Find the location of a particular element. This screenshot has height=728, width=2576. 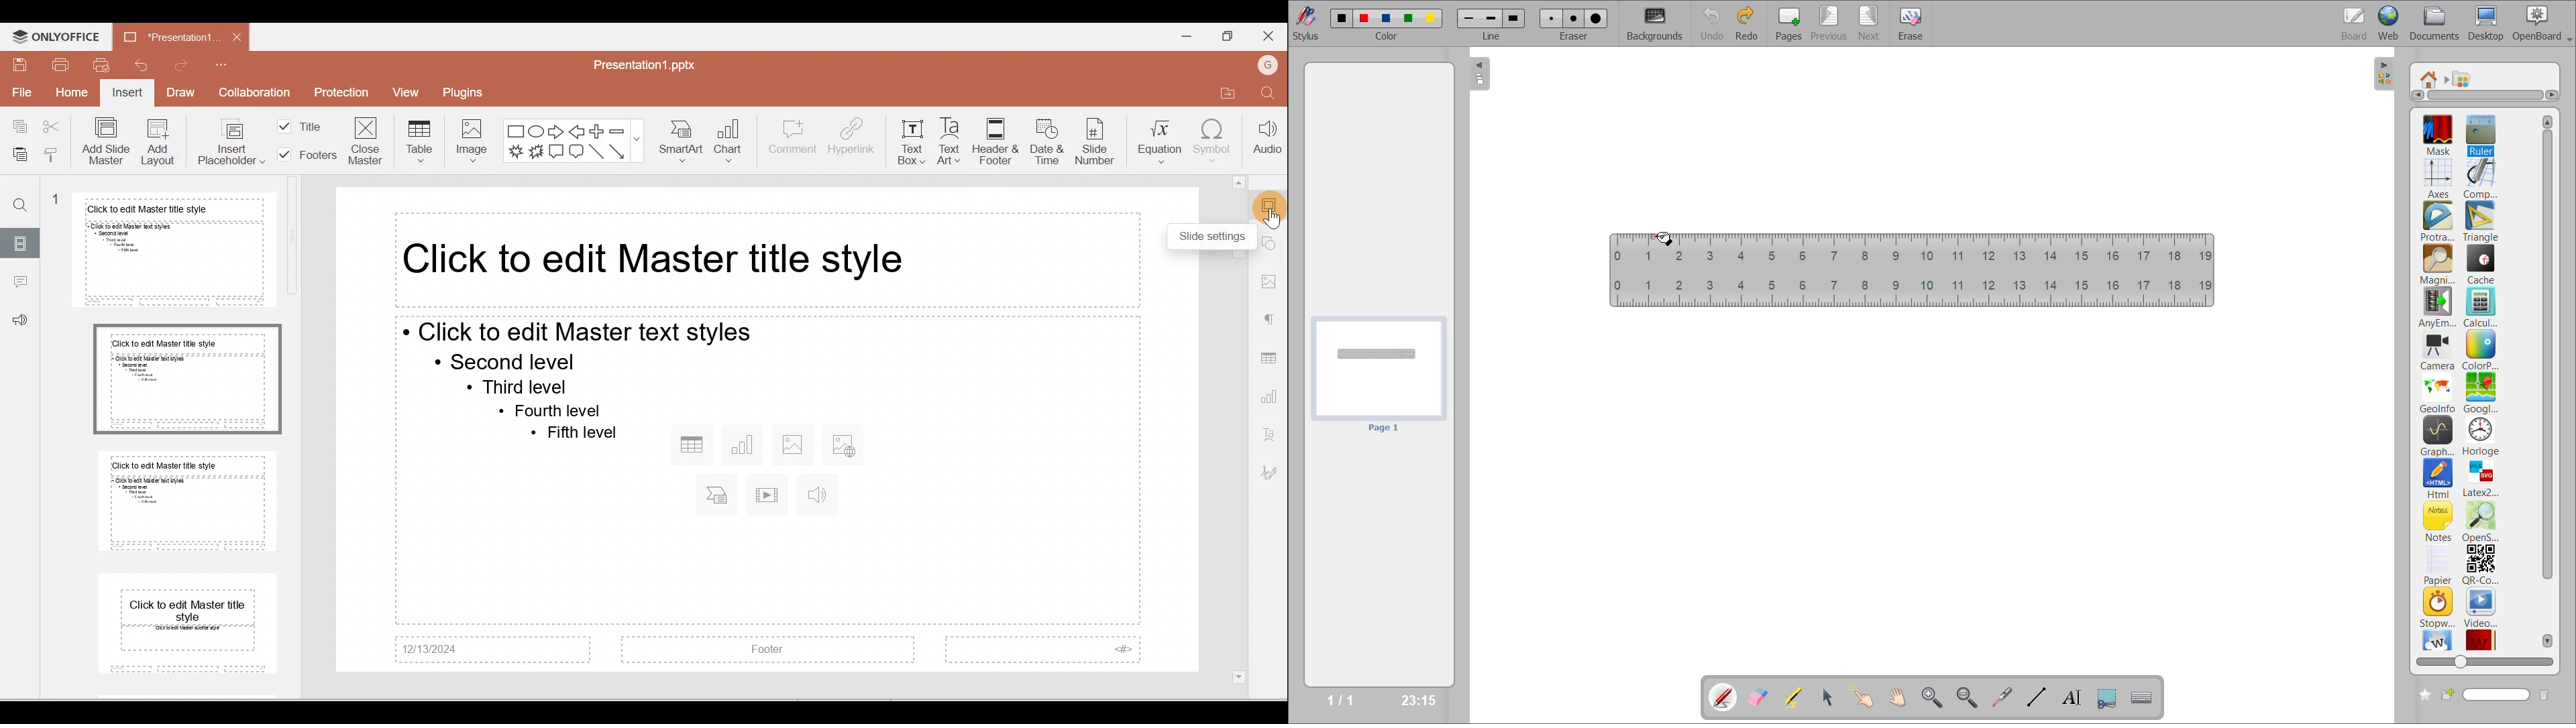

Date & time is located at coordinates (1047, 142).